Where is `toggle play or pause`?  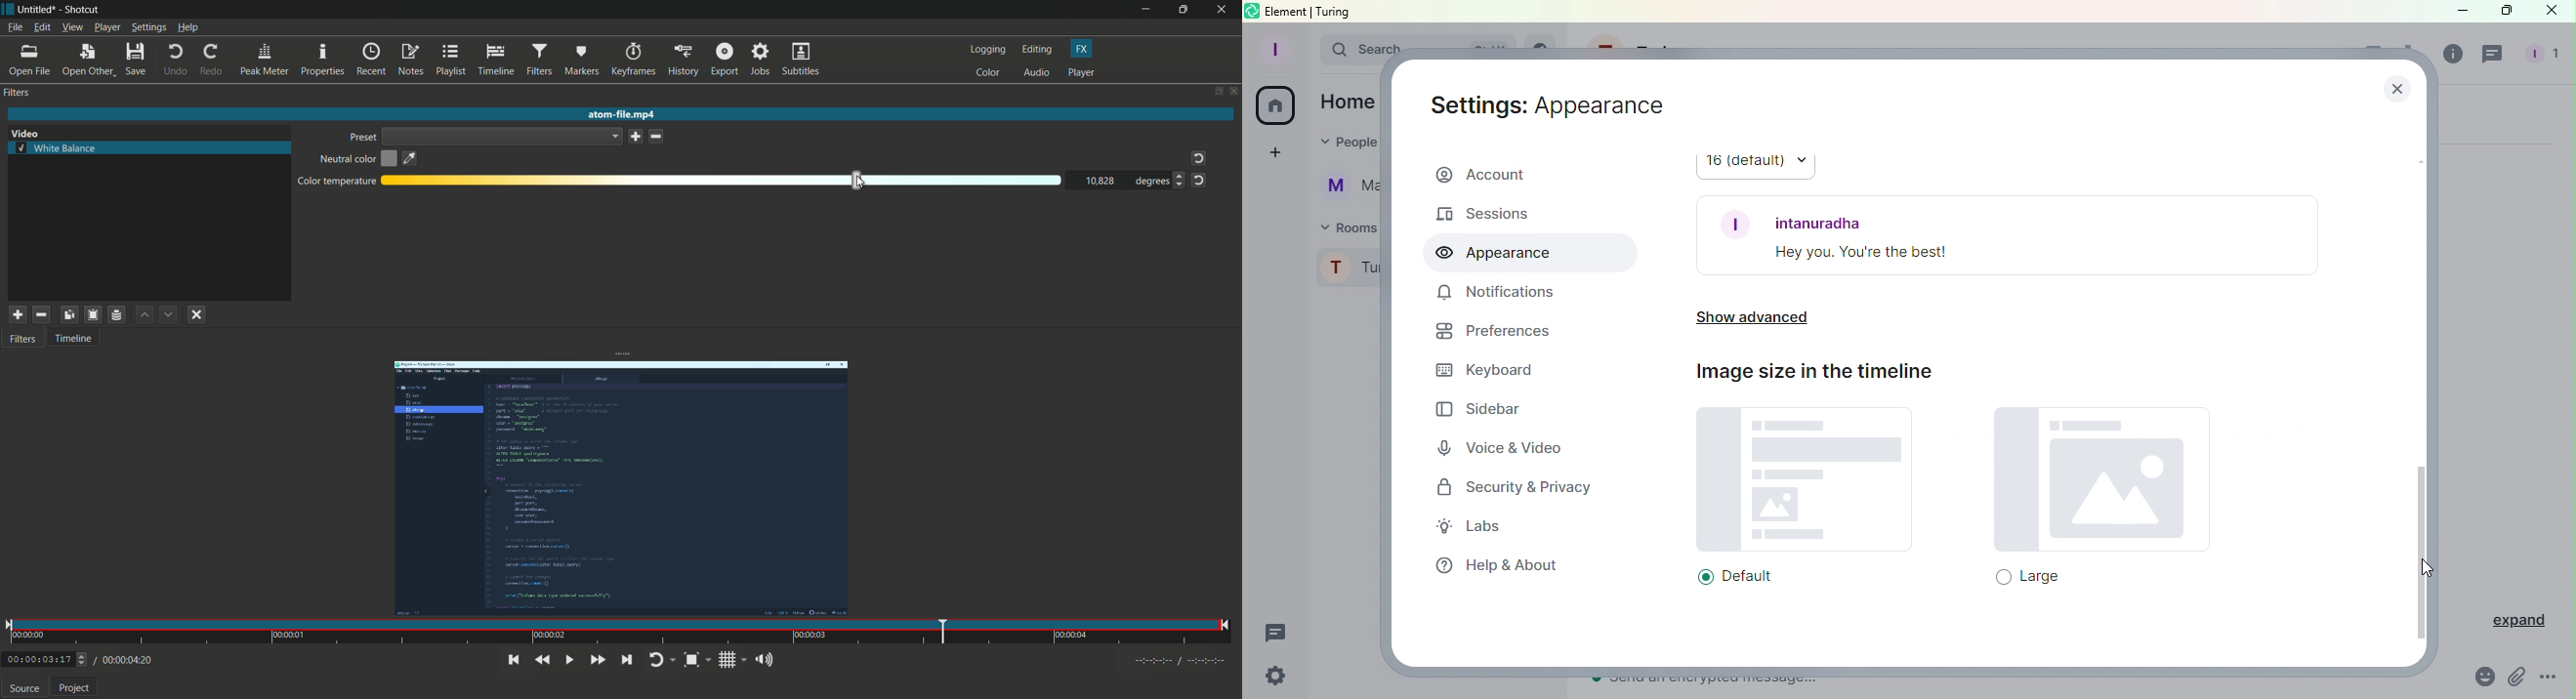 toggle play or pause is located at coordinates (568, 660).